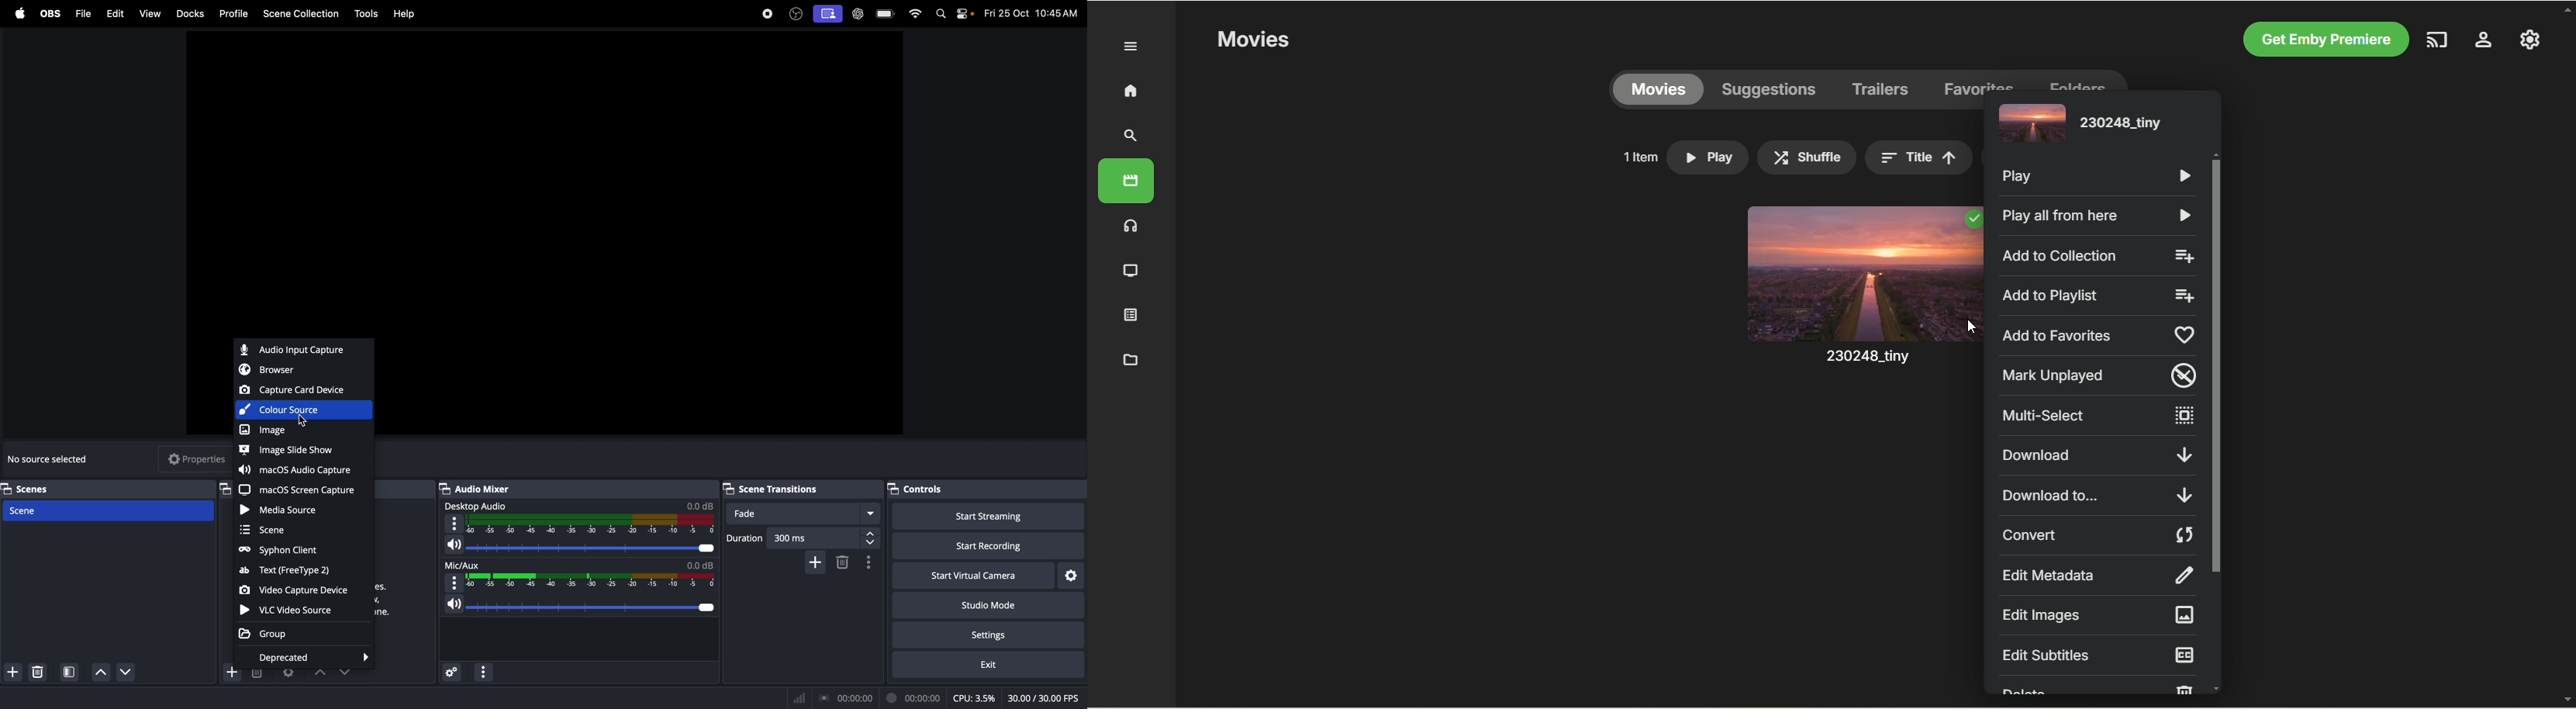  Describe the element at coordinates (286, 530) in the screenshot. I see `scene` at that location.